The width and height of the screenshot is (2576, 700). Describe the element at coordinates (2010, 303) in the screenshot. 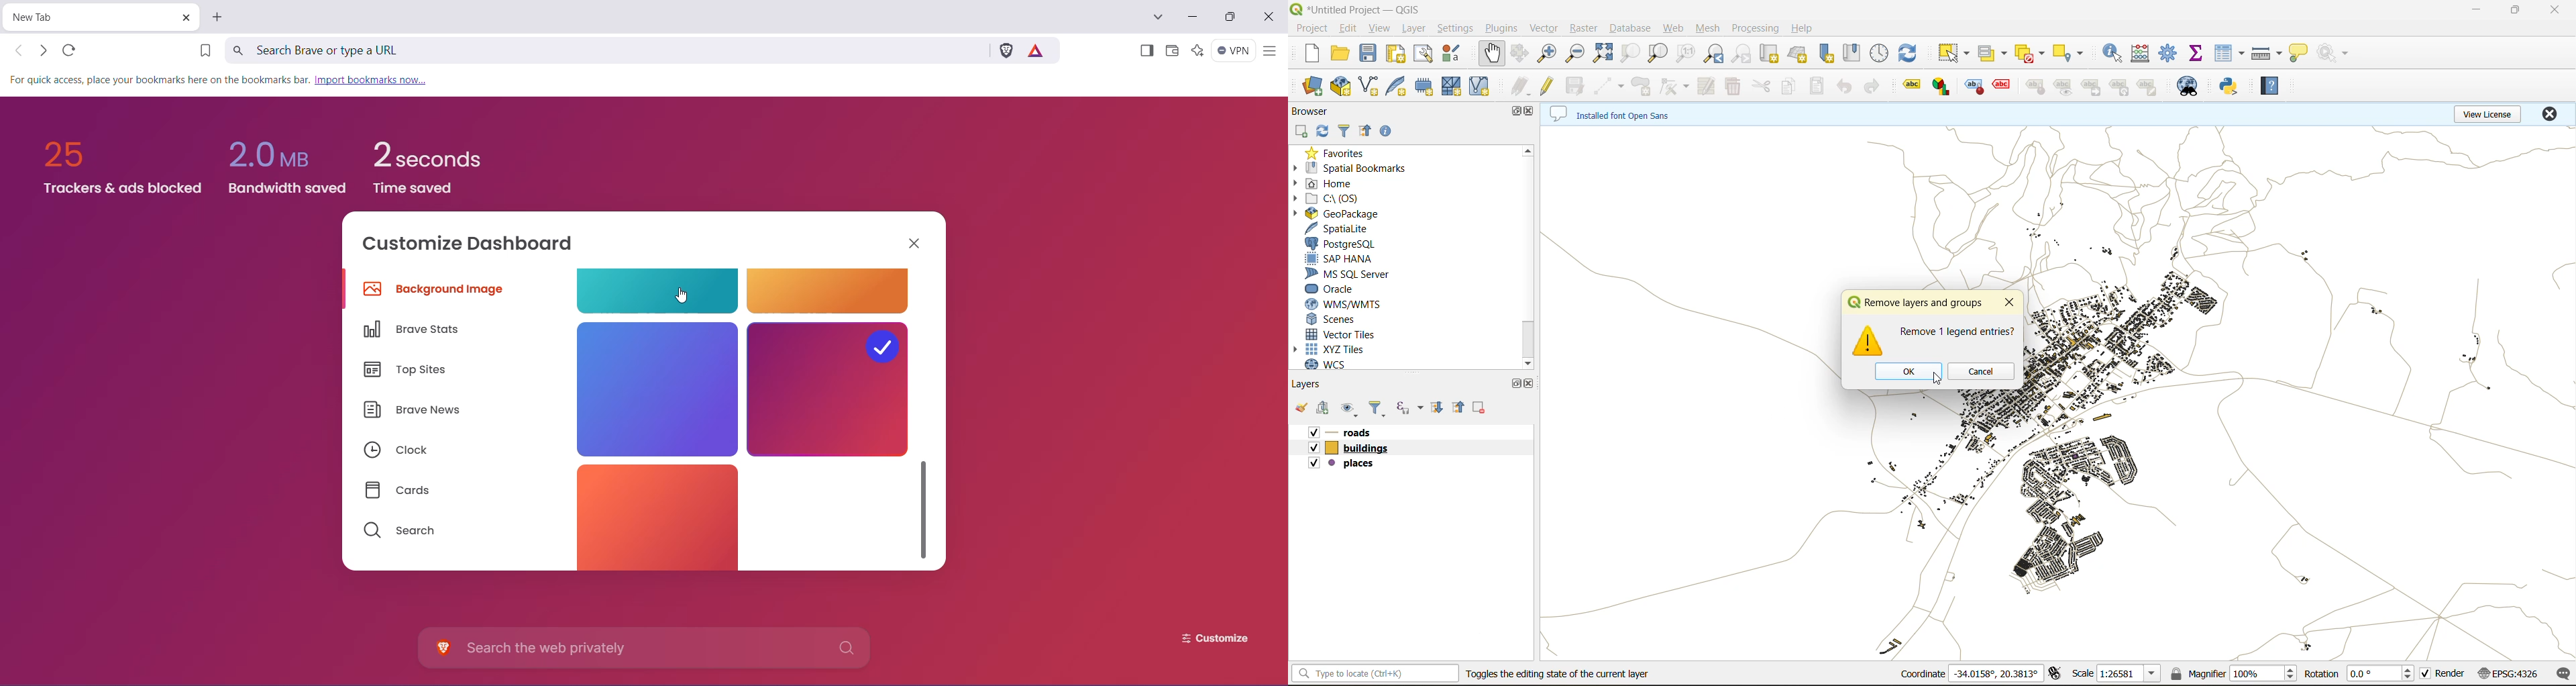

I see `close` at that location.